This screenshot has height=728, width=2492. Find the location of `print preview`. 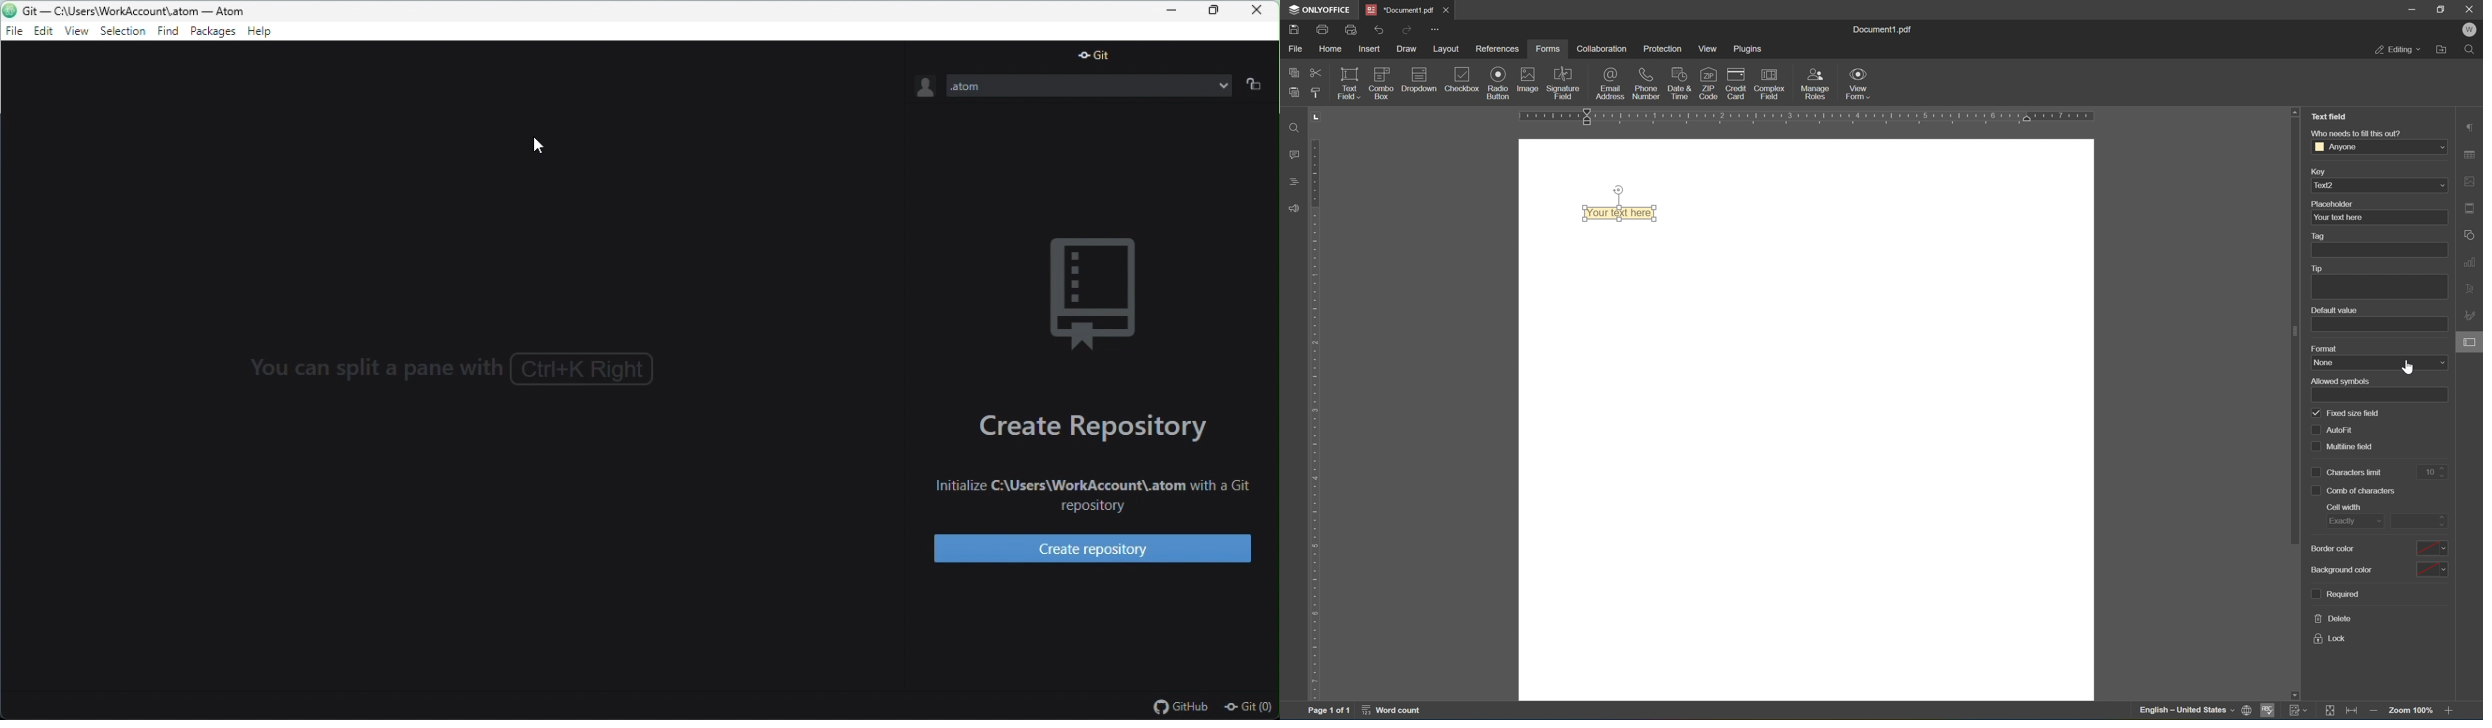

print preview is located at coordinates (1350, 29).